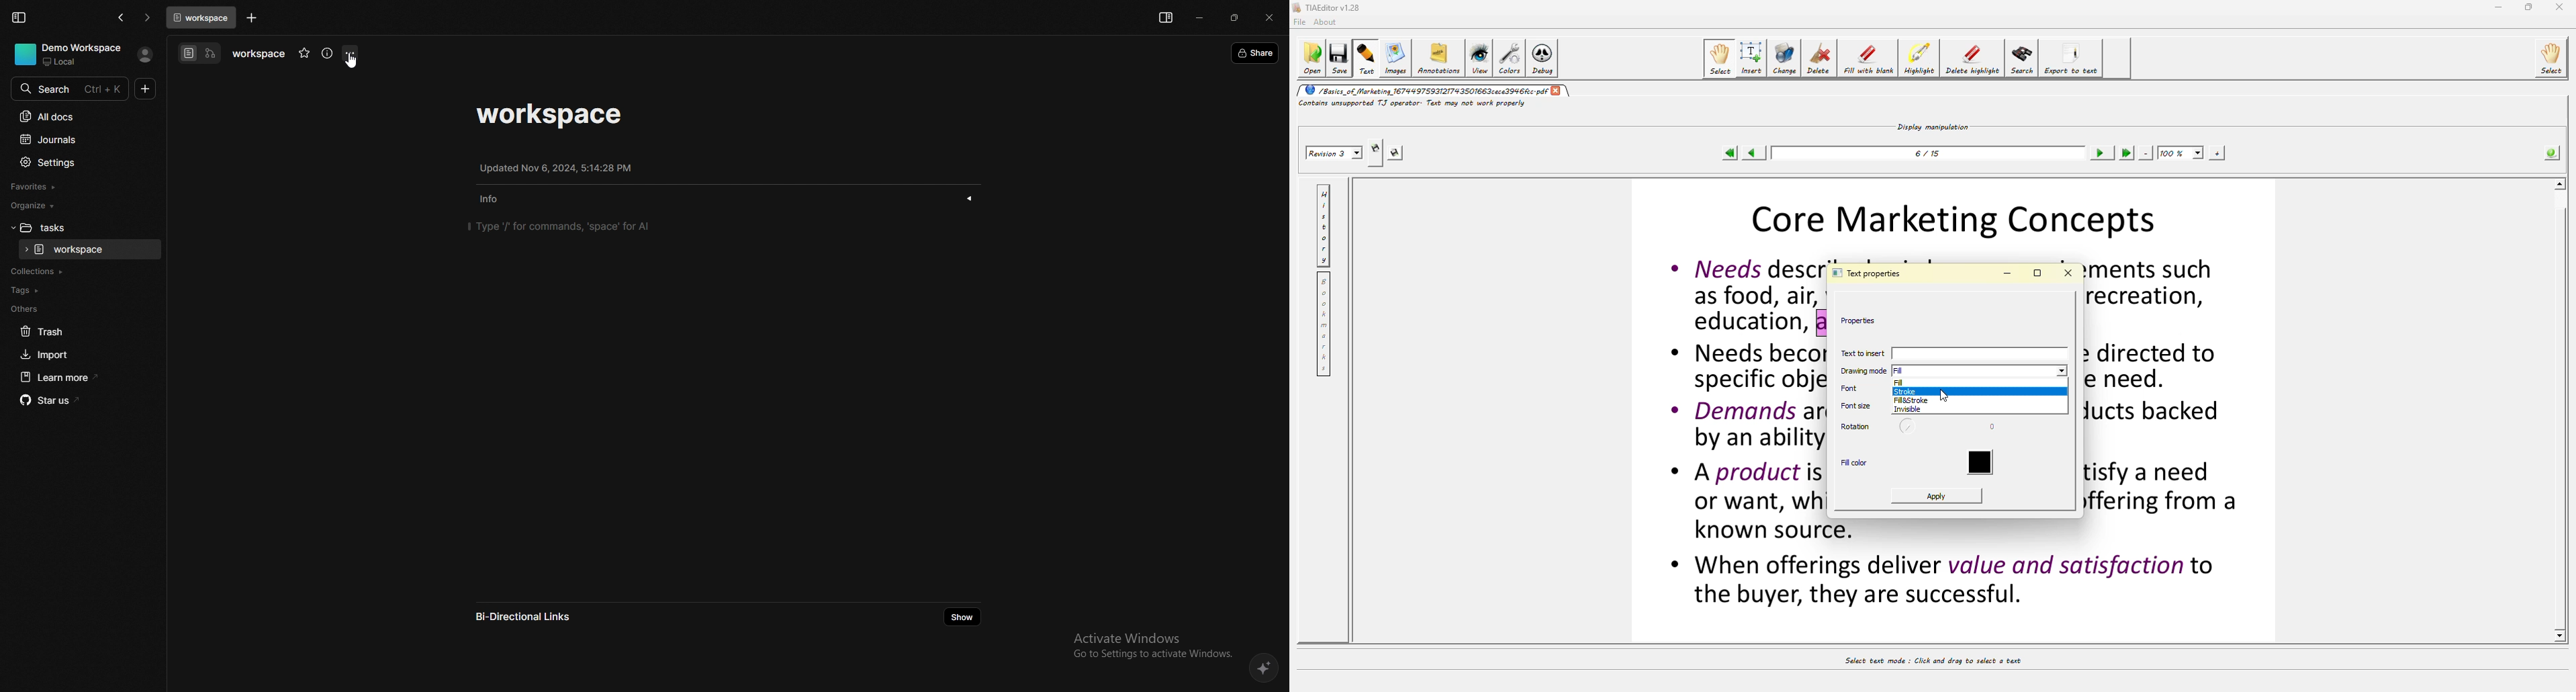 The image size is (2576, 700). What do you see at coordinates (1901, 382) in the screenshot?
I see `fill` at bounding box center [1901, 382].